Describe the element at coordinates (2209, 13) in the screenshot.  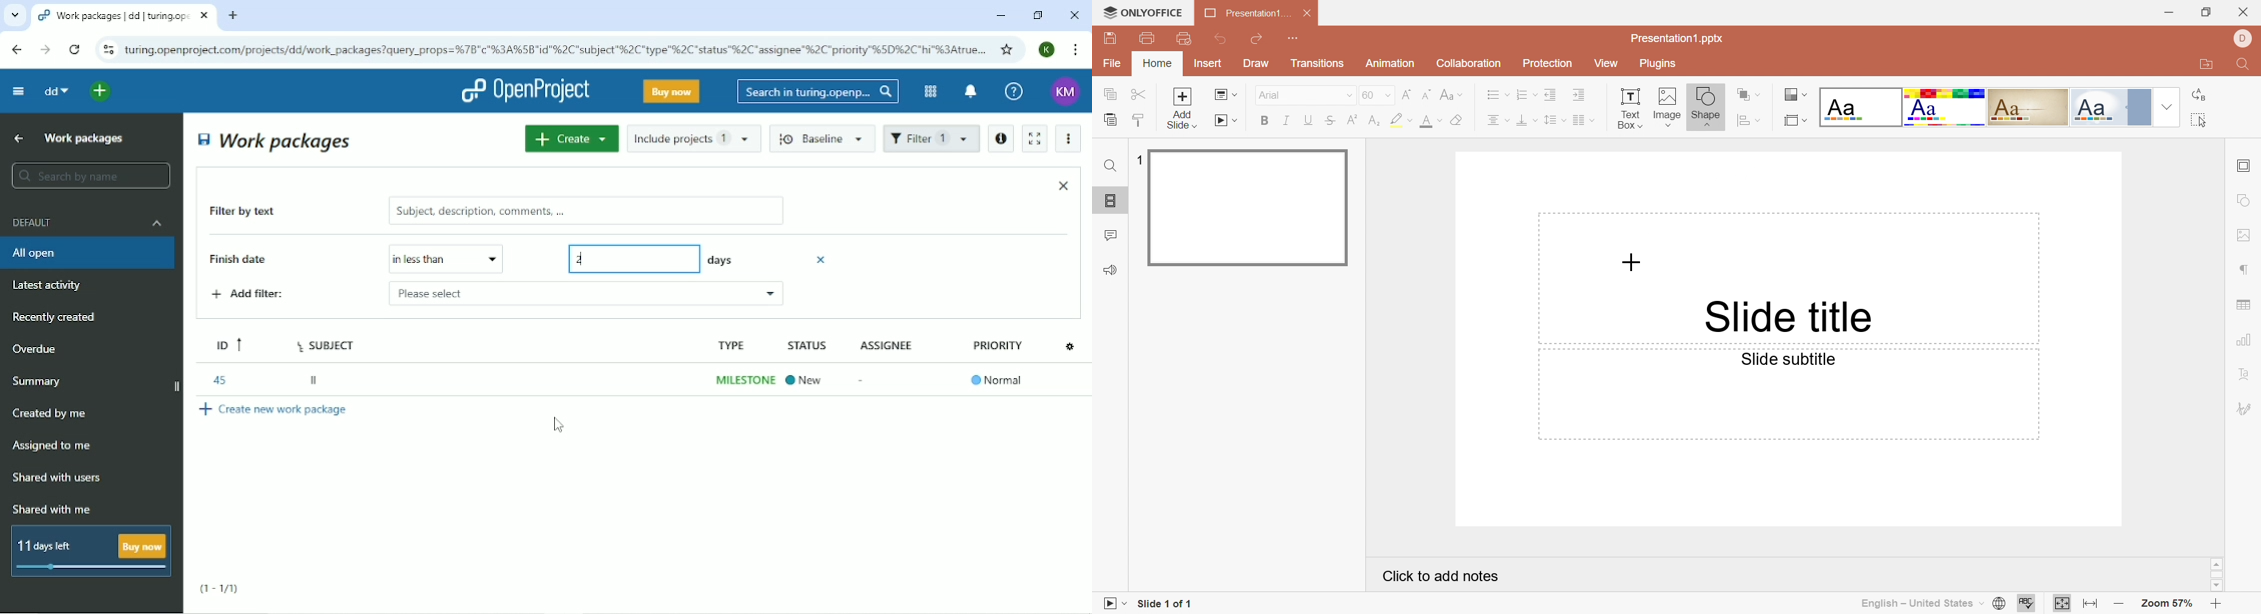
I see `Restore down` at that location.